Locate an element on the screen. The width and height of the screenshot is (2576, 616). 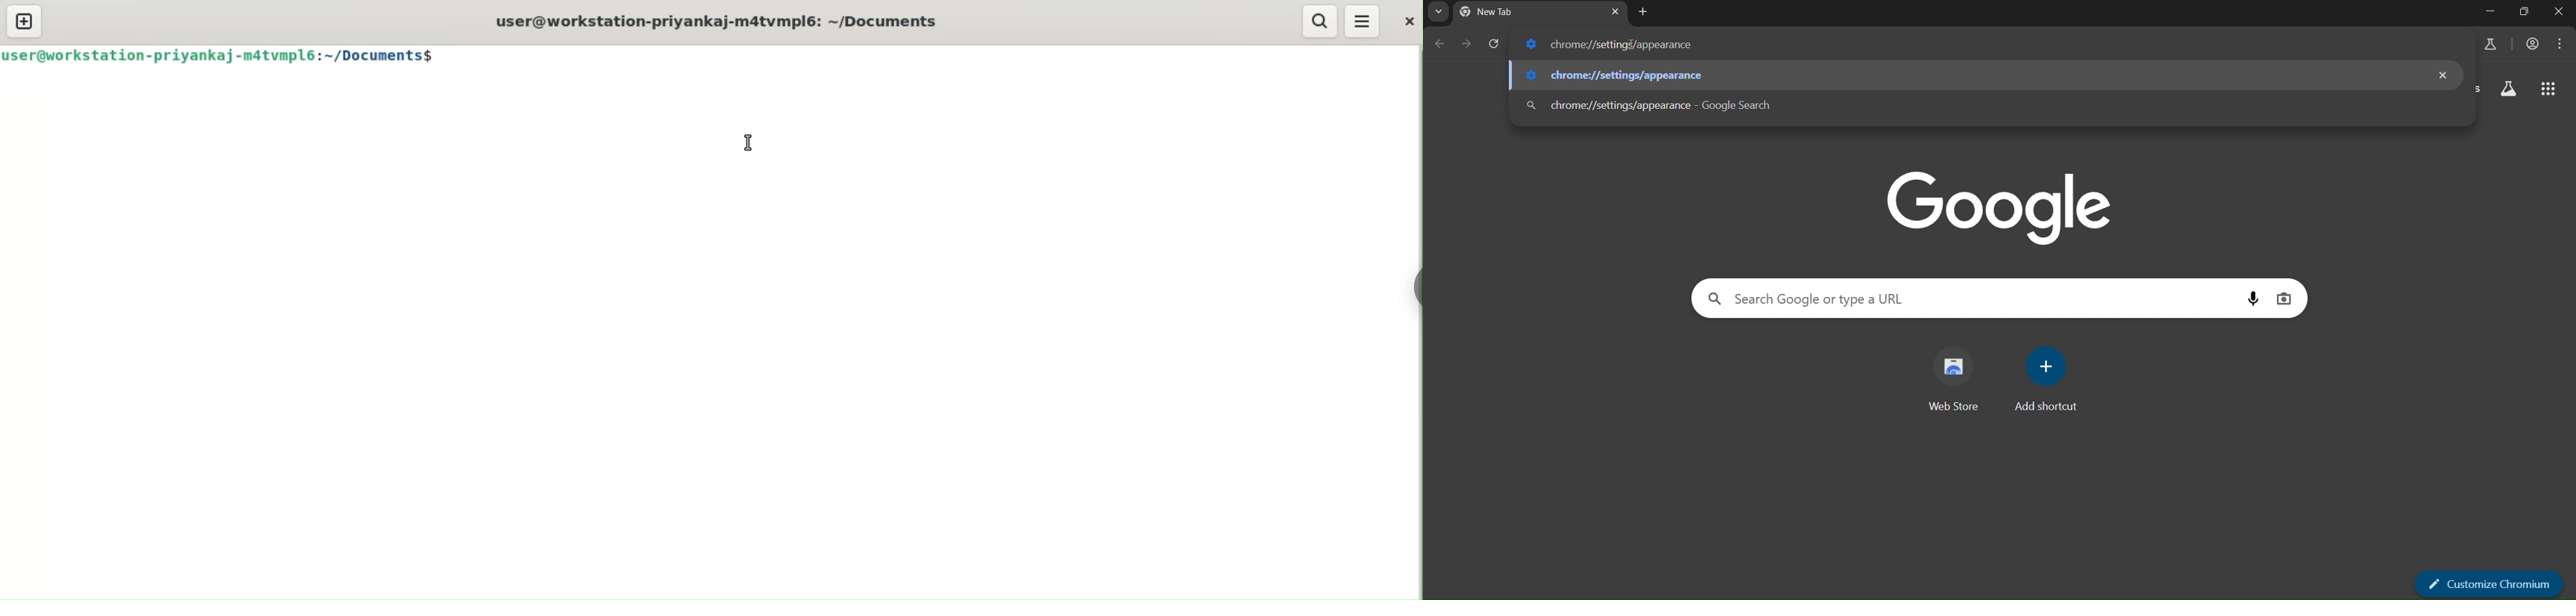
chrome://settings/appearance is located at coordinates (1647, 106).